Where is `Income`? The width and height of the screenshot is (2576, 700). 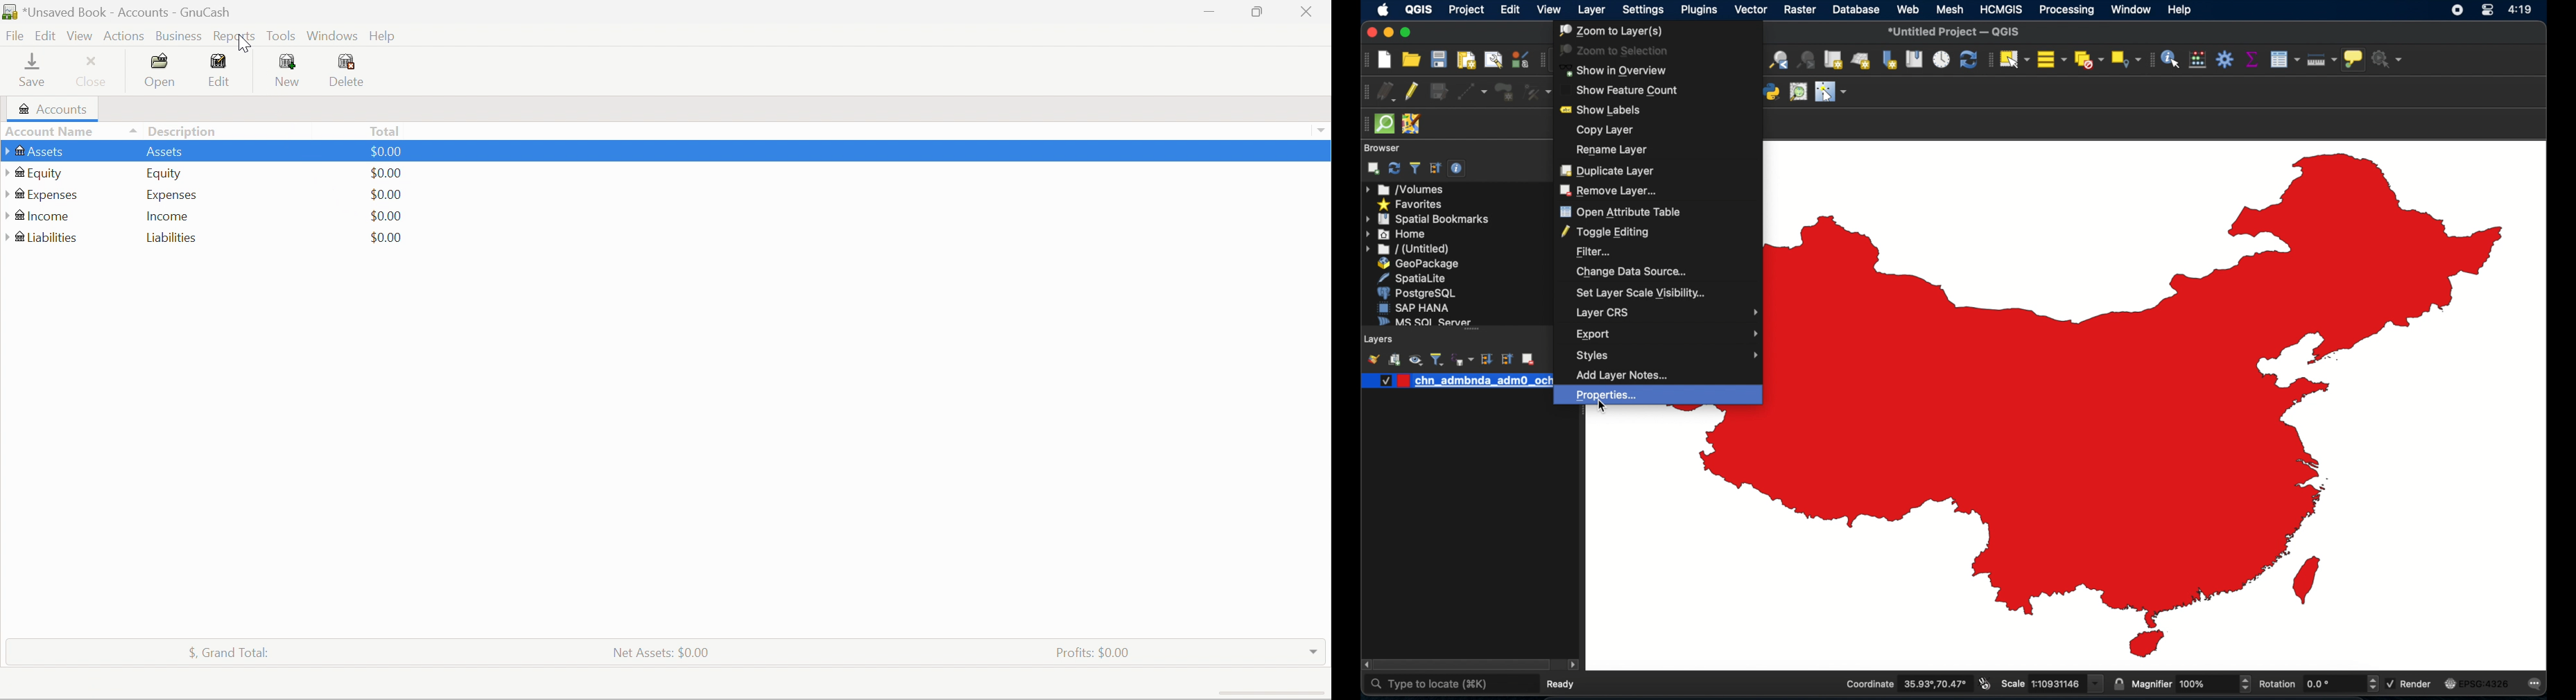
Income is located at coordinates (39, 218).